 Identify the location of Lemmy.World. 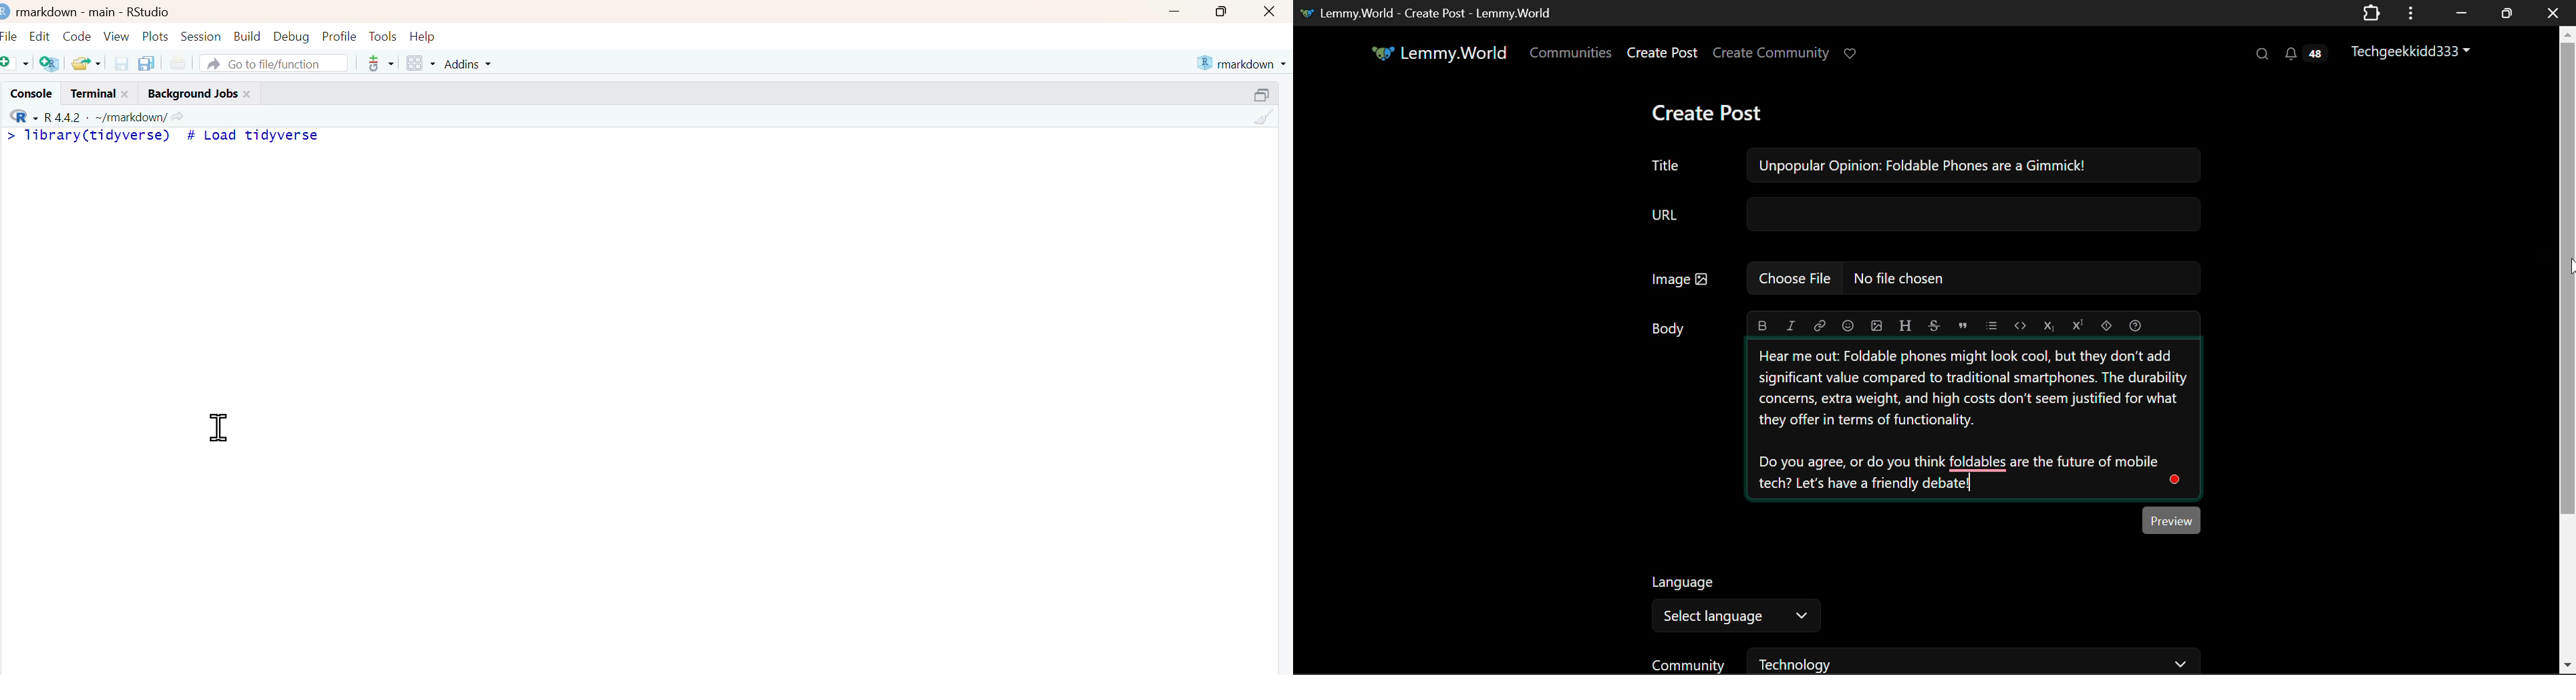
(1441, 55).